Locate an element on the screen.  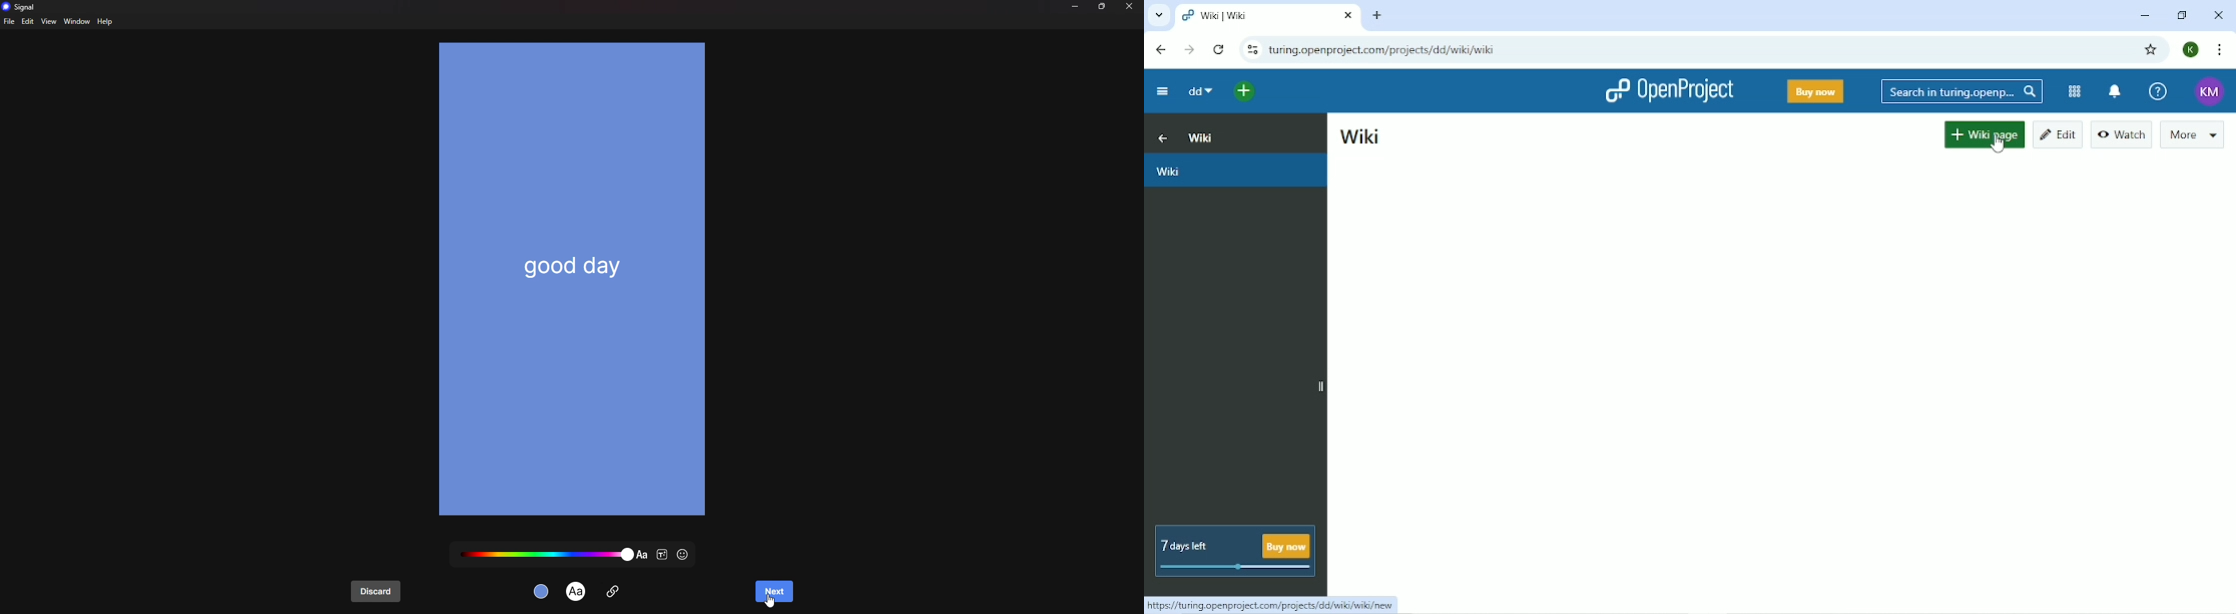
Help is located at coordinates (2158, 91).